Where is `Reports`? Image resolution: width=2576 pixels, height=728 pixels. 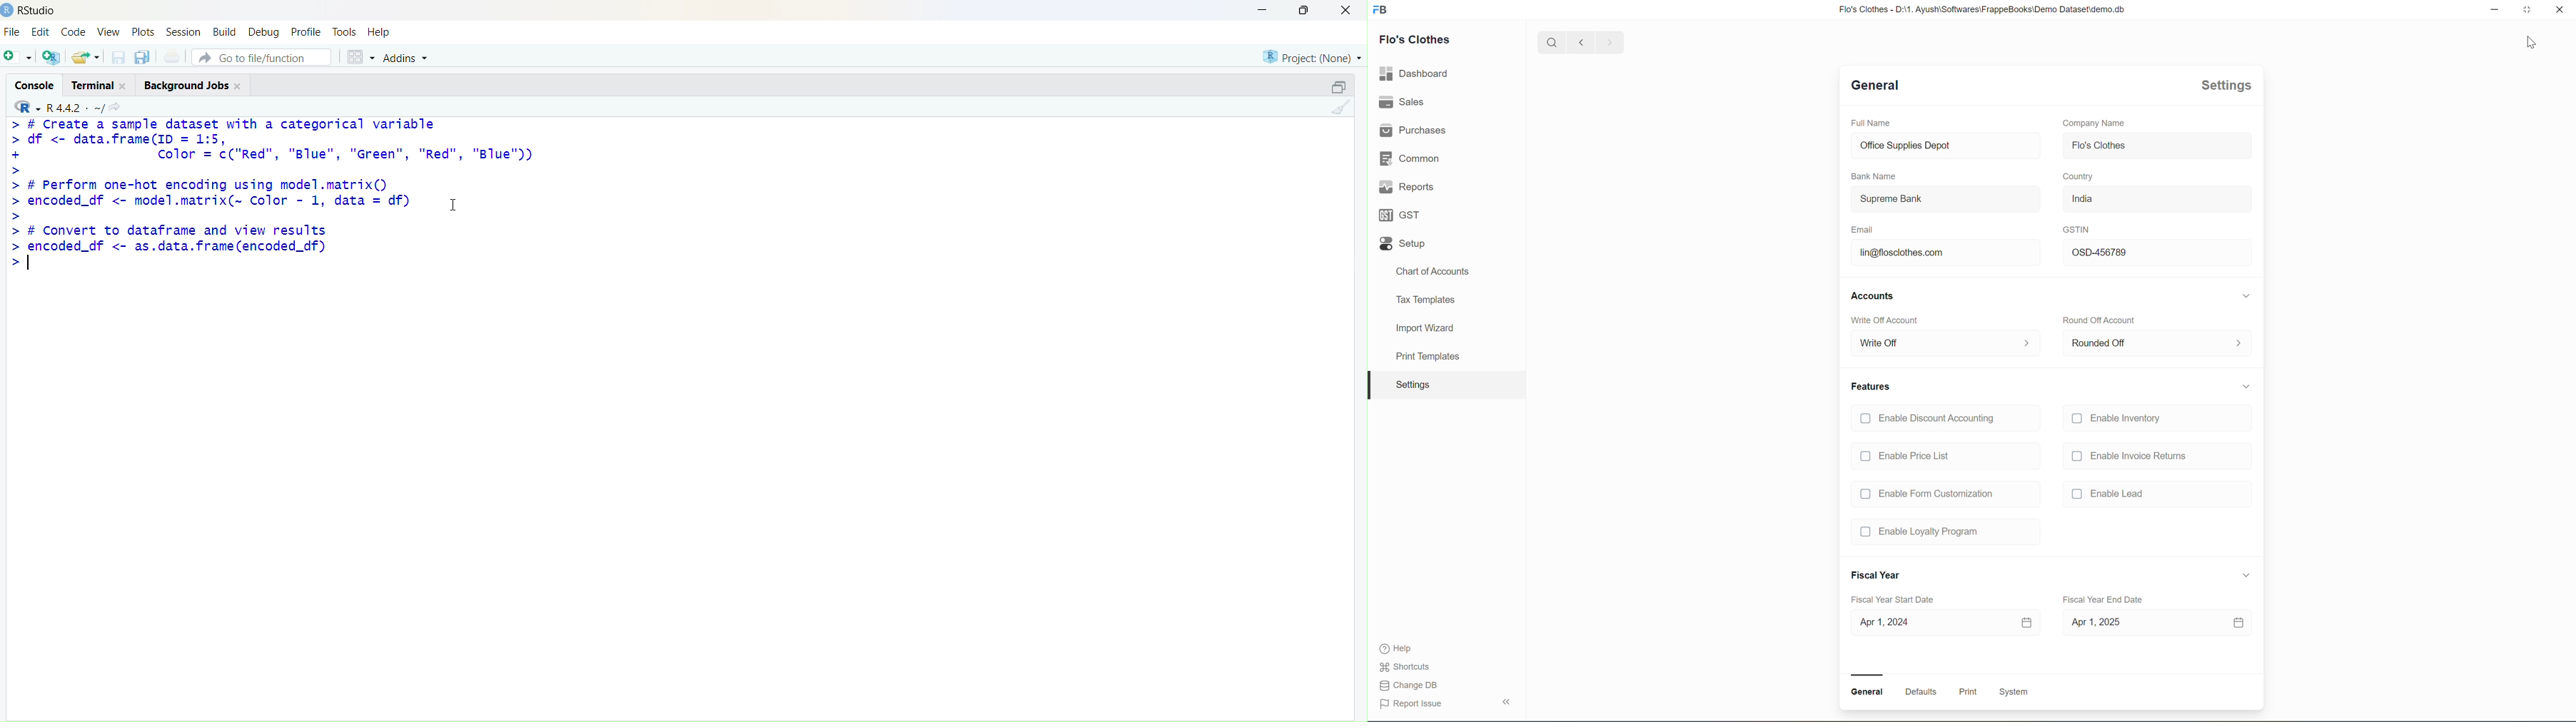
Reports is located at coordinates (1406, 189).